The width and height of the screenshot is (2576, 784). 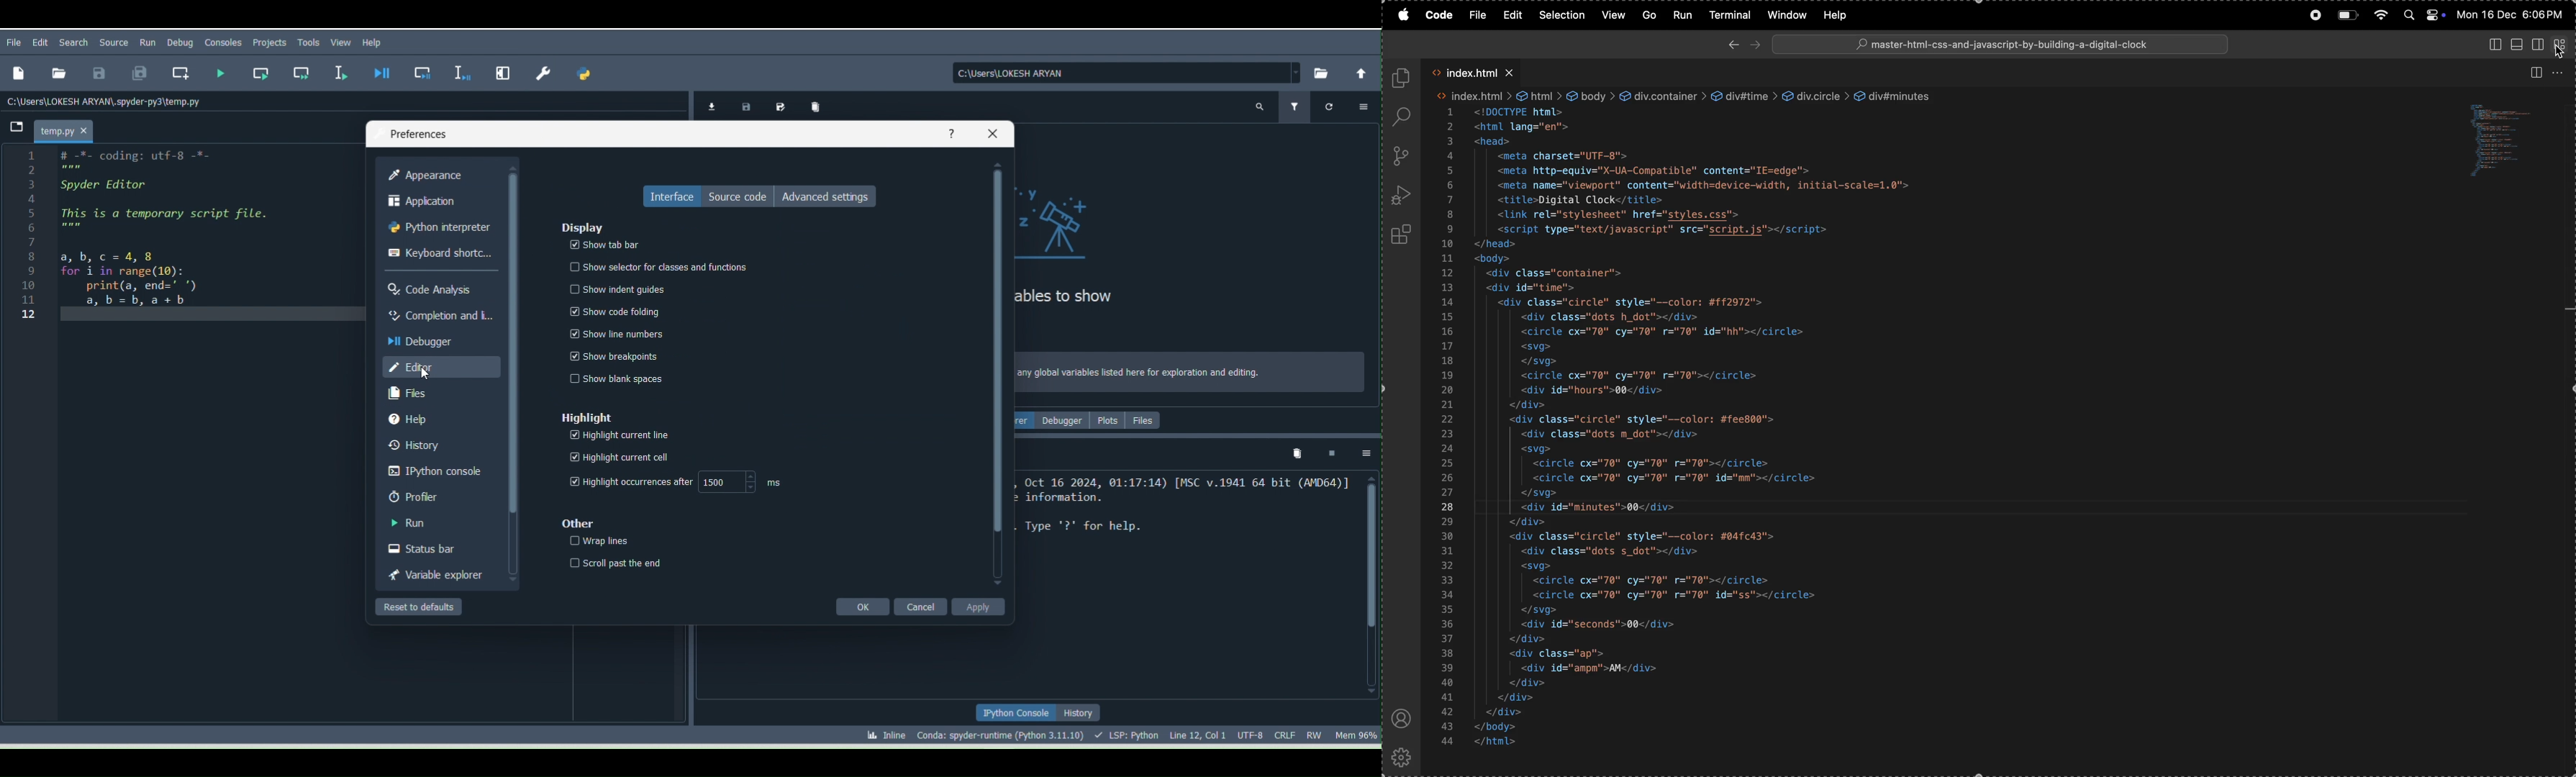 What do you see at coordinates (311, 42) in the screenshot?
I see `Tools` at bounding box center [311, 42].